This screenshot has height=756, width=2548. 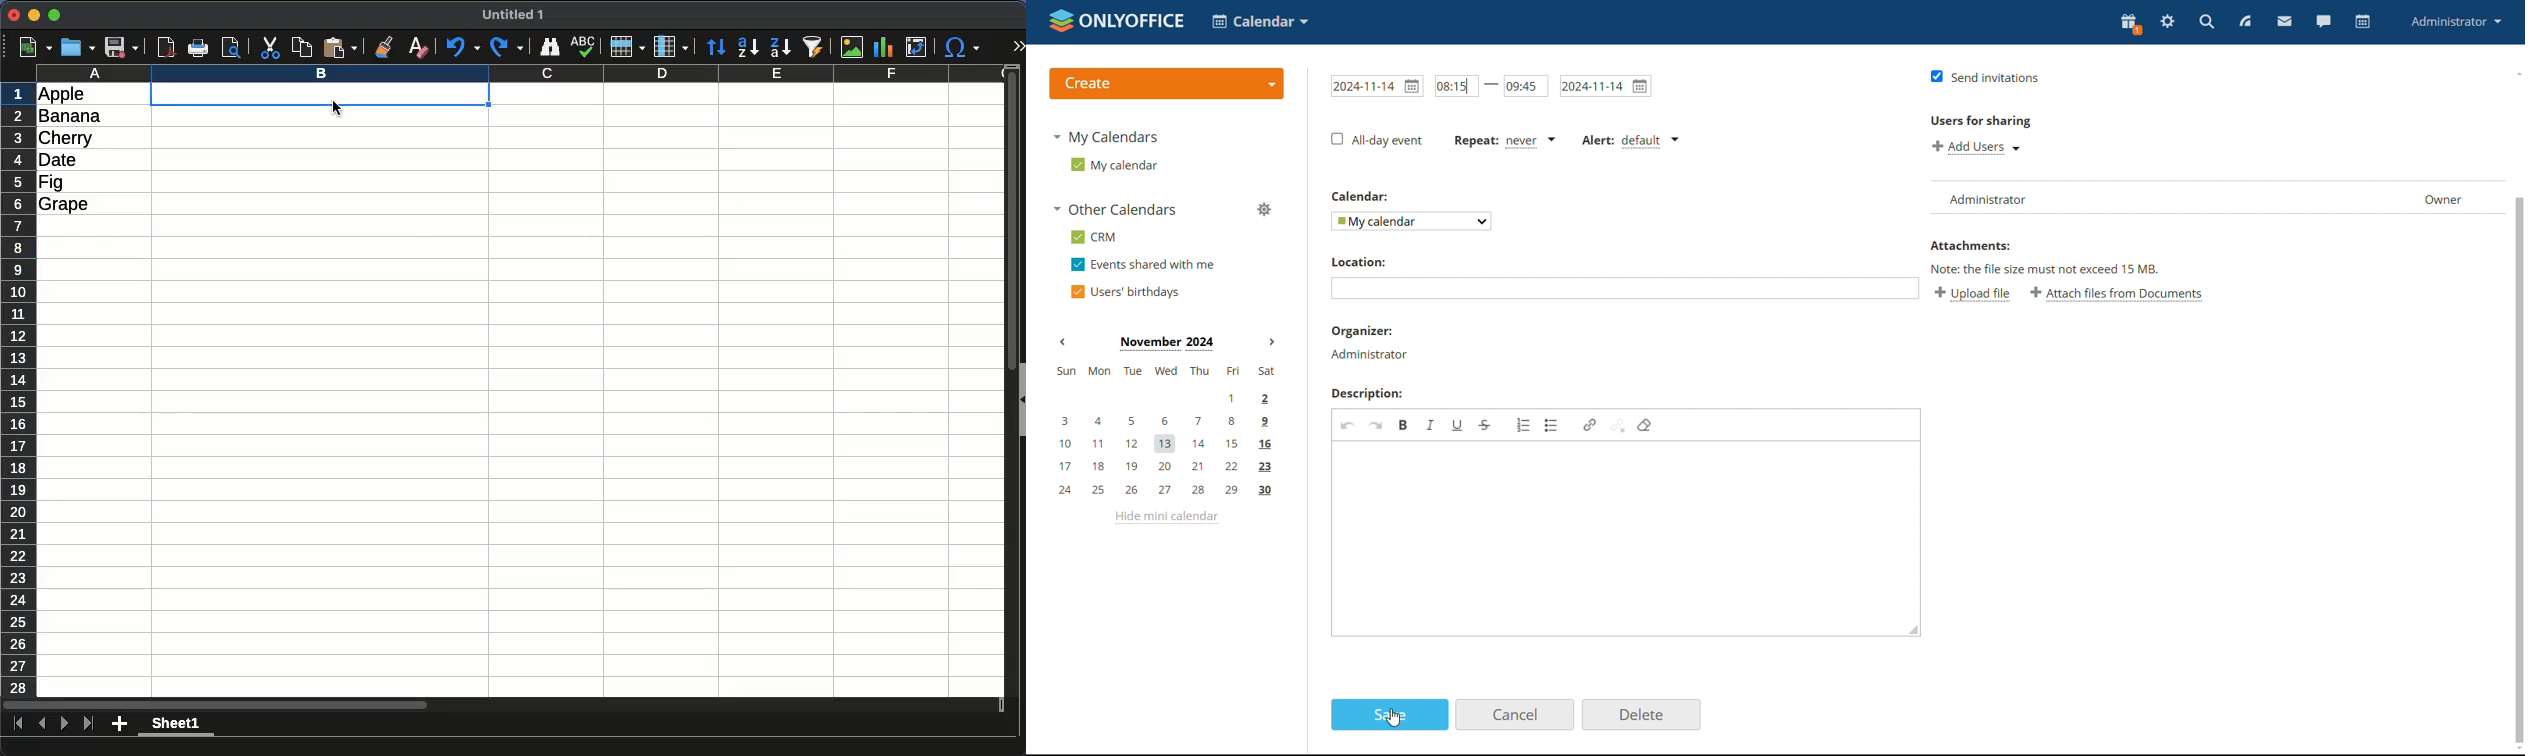 What do you see at coordinates (2284, 21) in the screenshot?
I see `mail` at bounding box center [2284, 21].